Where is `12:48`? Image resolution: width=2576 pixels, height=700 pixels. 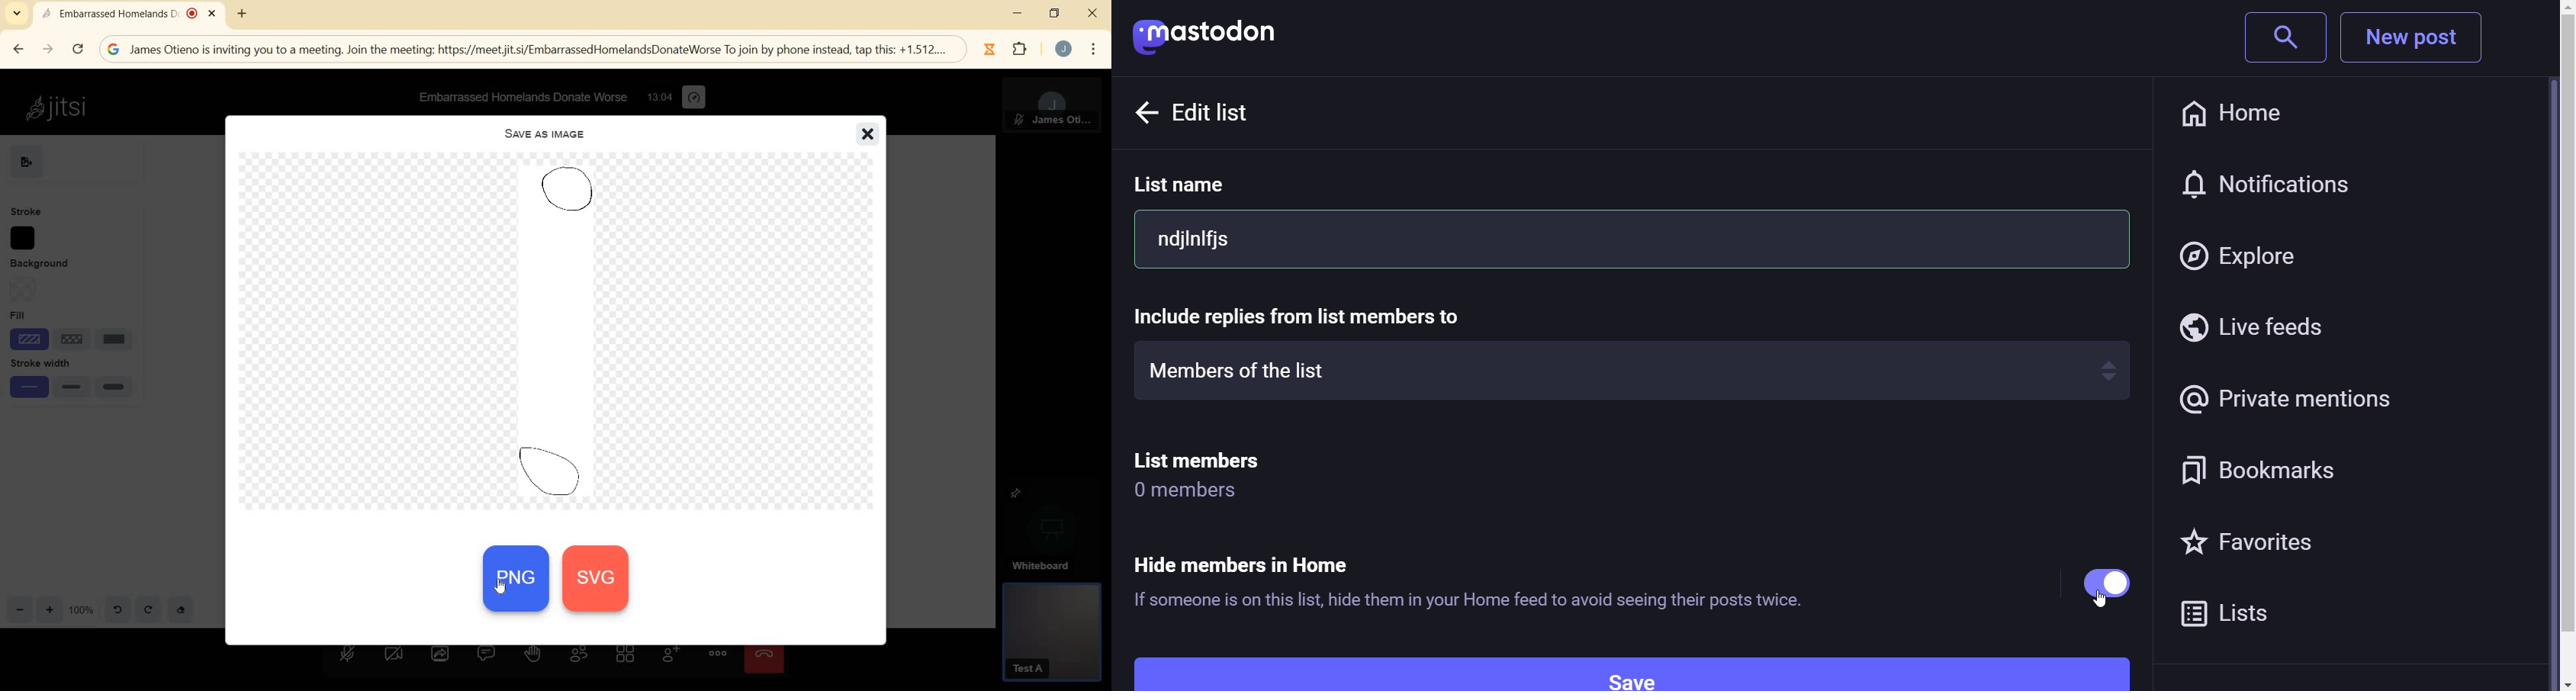 12:48 is located at coordinates (659, 98).